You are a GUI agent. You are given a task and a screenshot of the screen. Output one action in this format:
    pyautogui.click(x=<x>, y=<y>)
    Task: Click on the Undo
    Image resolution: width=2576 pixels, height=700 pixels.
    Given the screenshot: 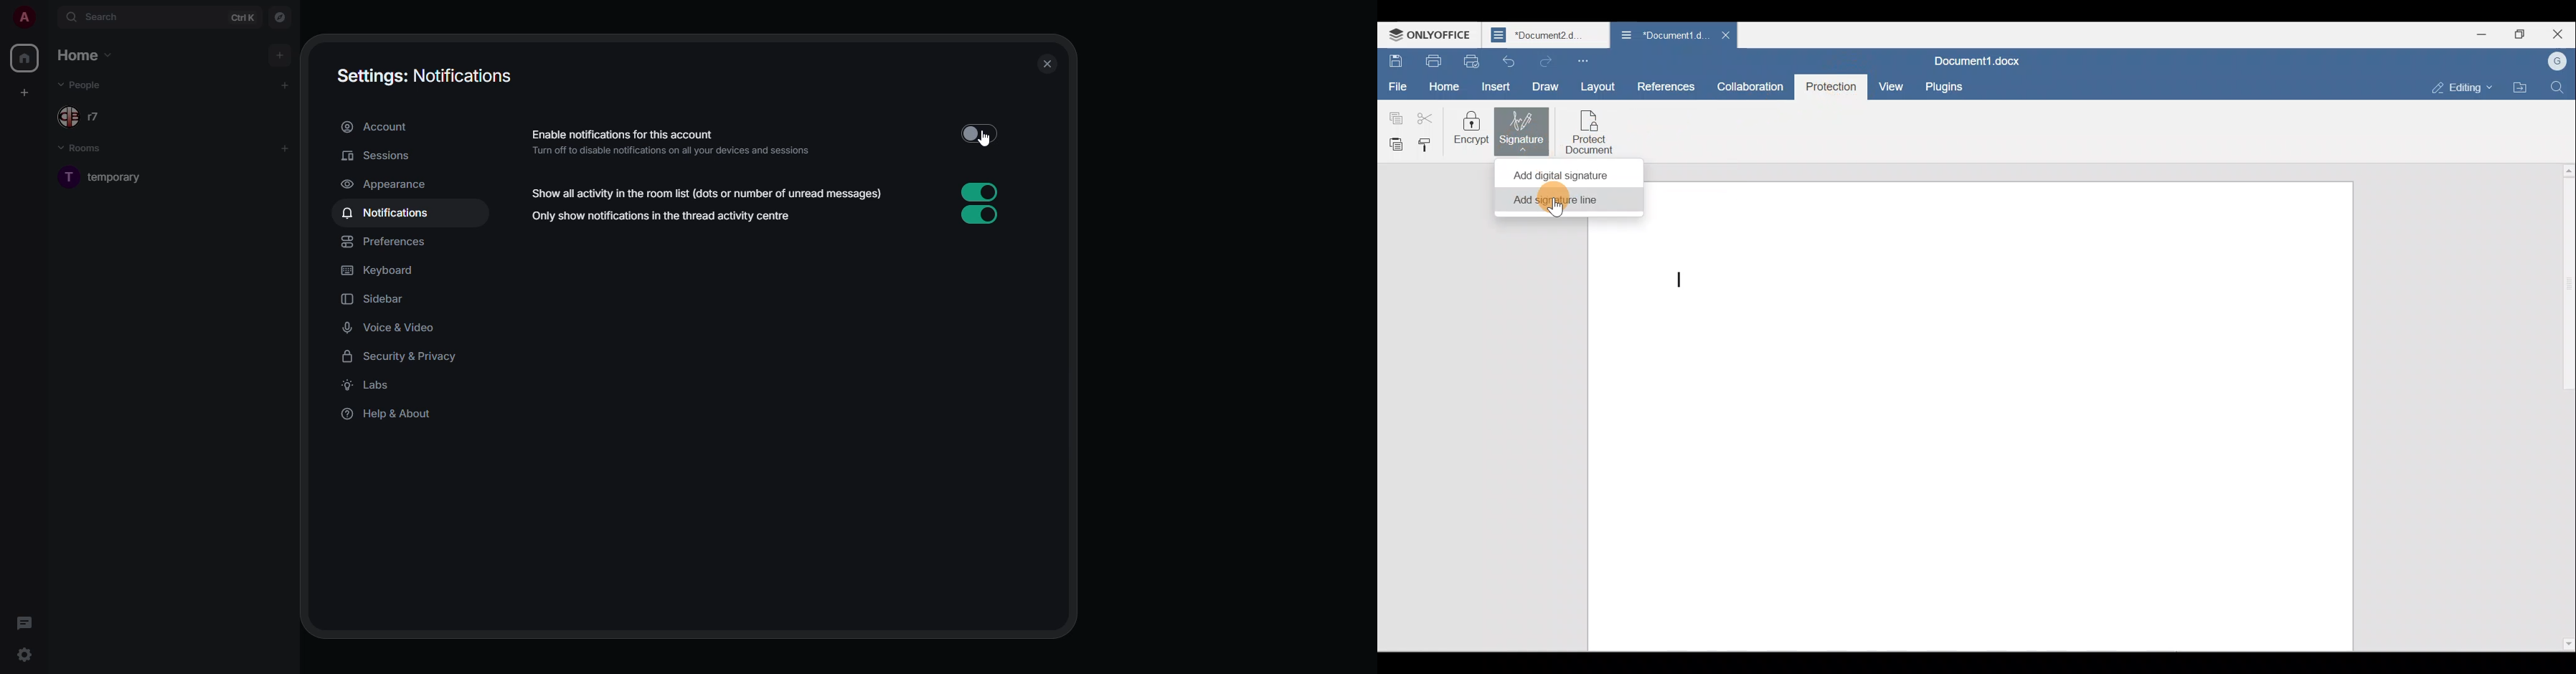 What is the action you would take?
    pyautogui.click(x=1507, y=61)
    